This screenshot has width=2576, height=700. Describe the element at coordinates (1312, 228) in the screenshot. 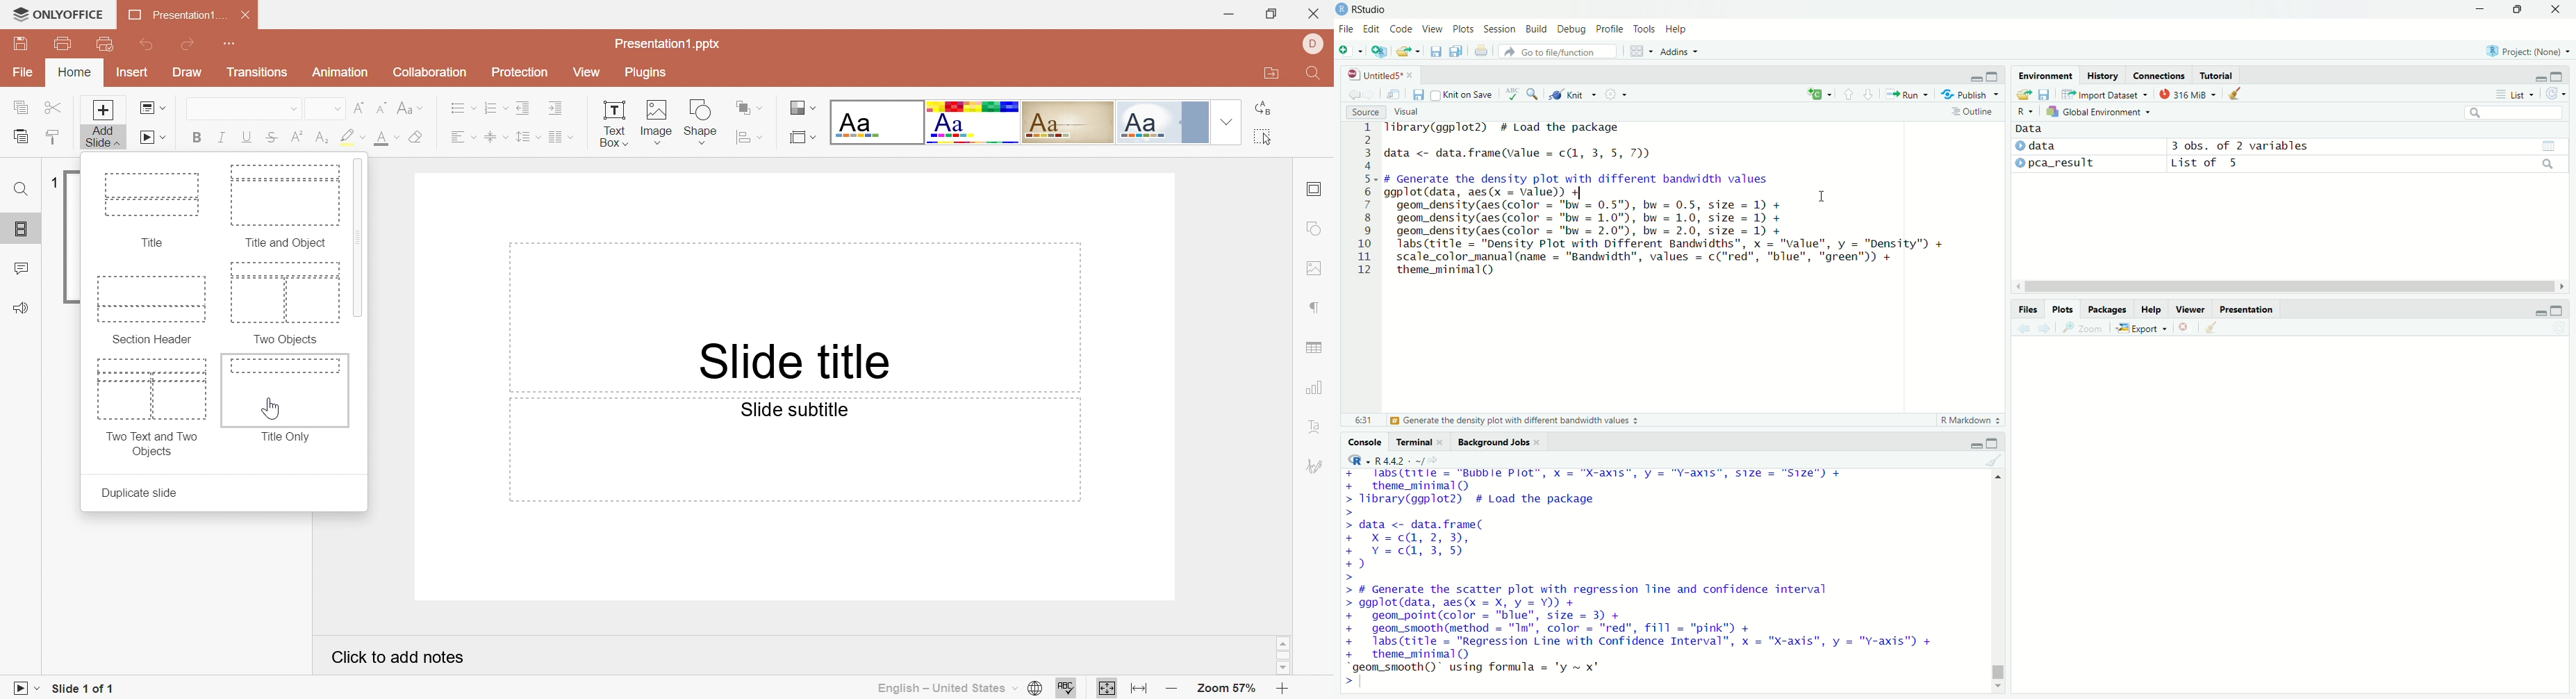

I see `Shape settings` at that location.